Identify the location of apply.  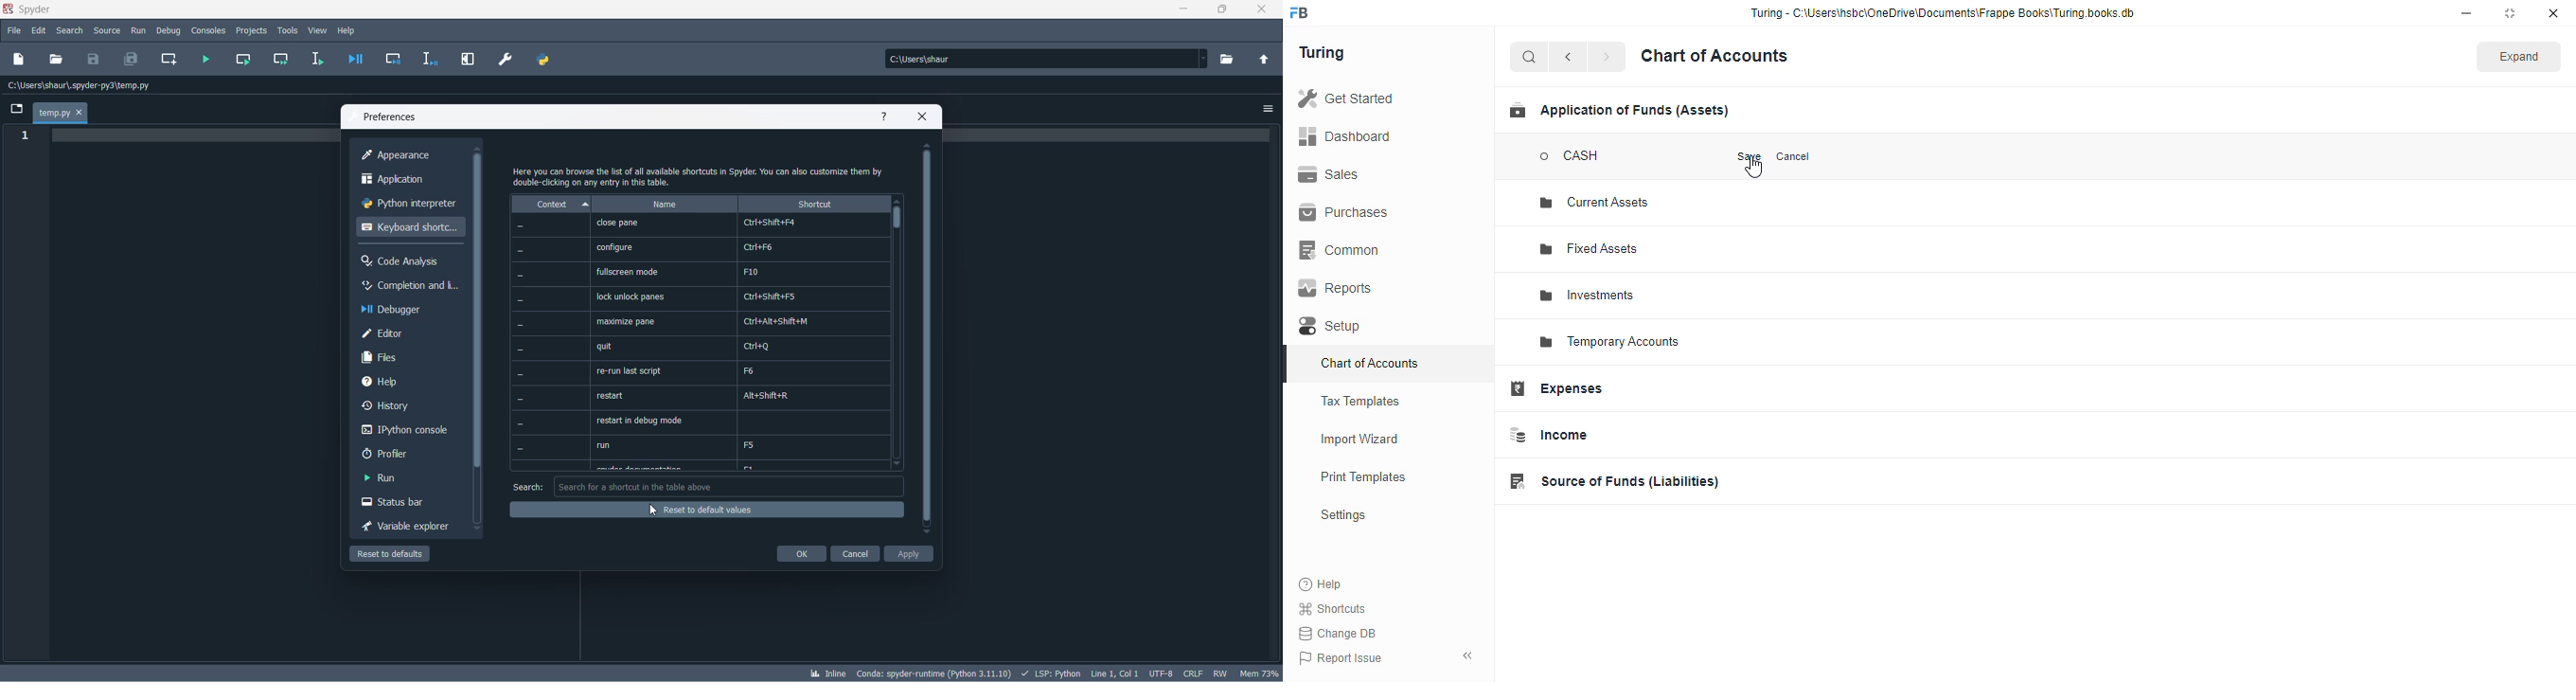
(908, 554).